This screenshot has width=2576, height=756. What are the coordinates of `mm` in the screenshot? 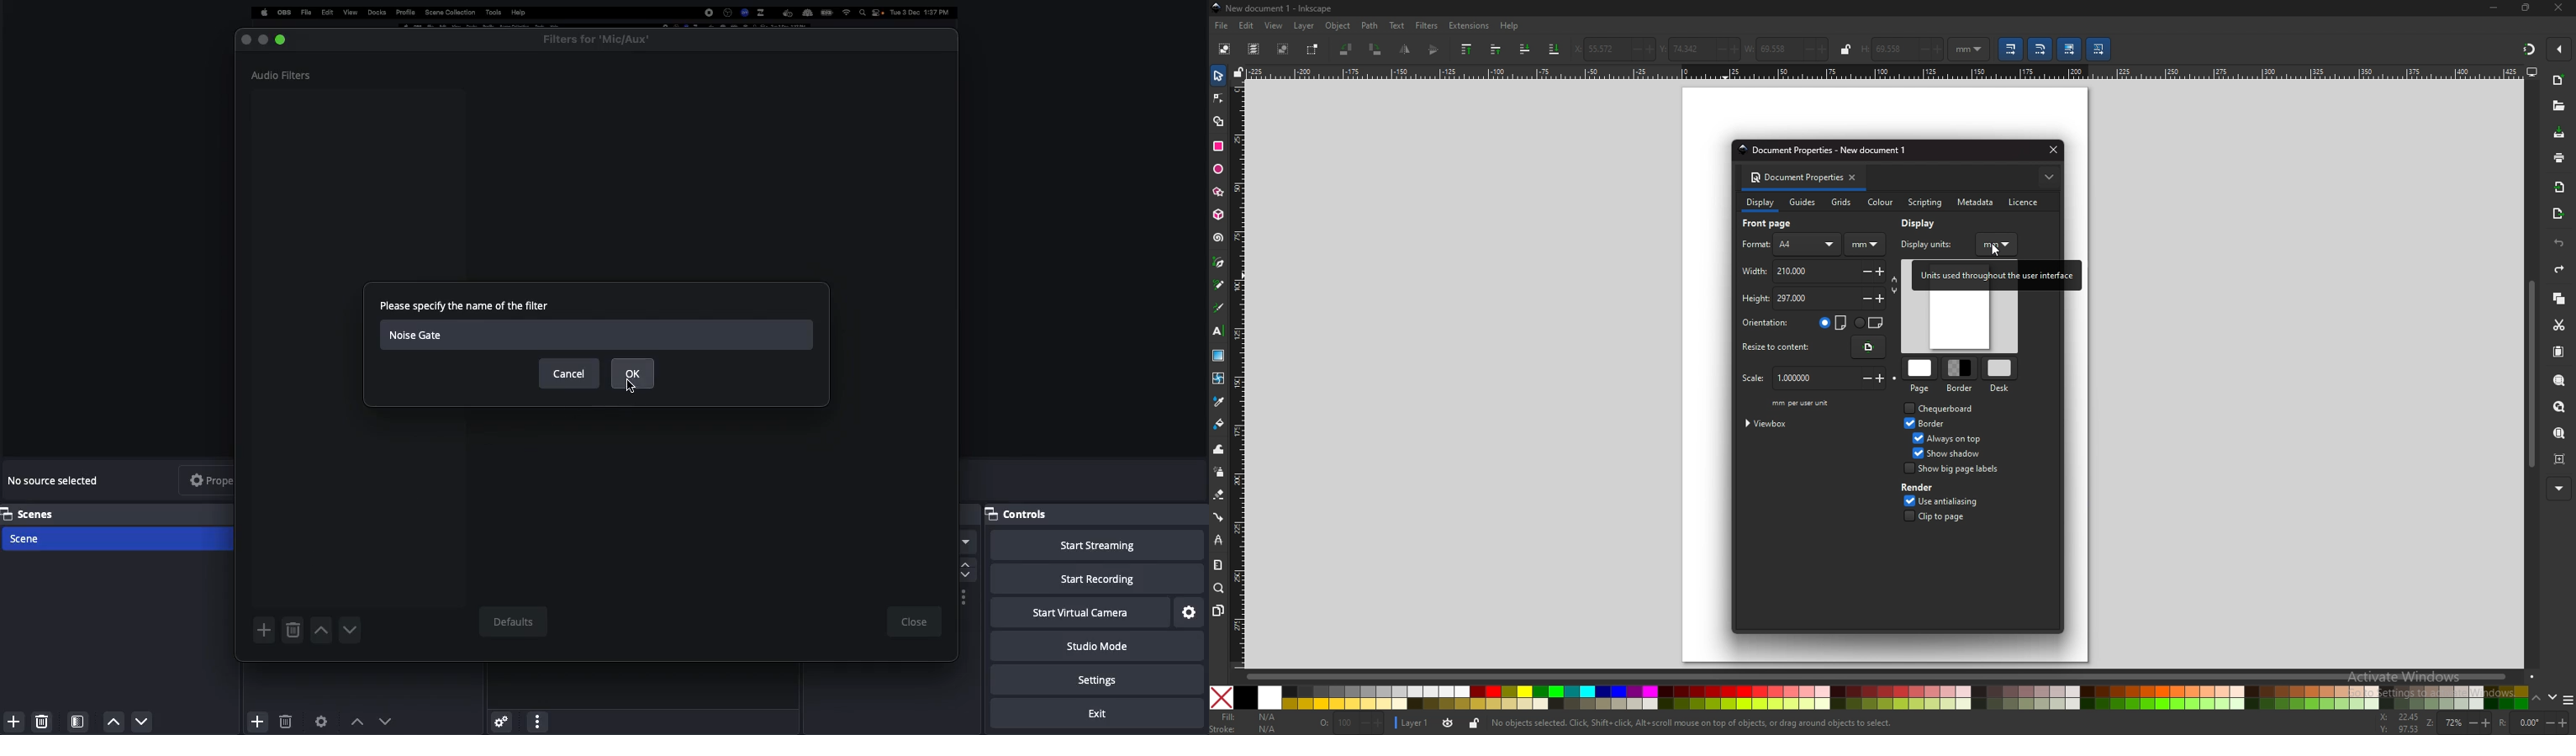 It's located at (1997, 245).